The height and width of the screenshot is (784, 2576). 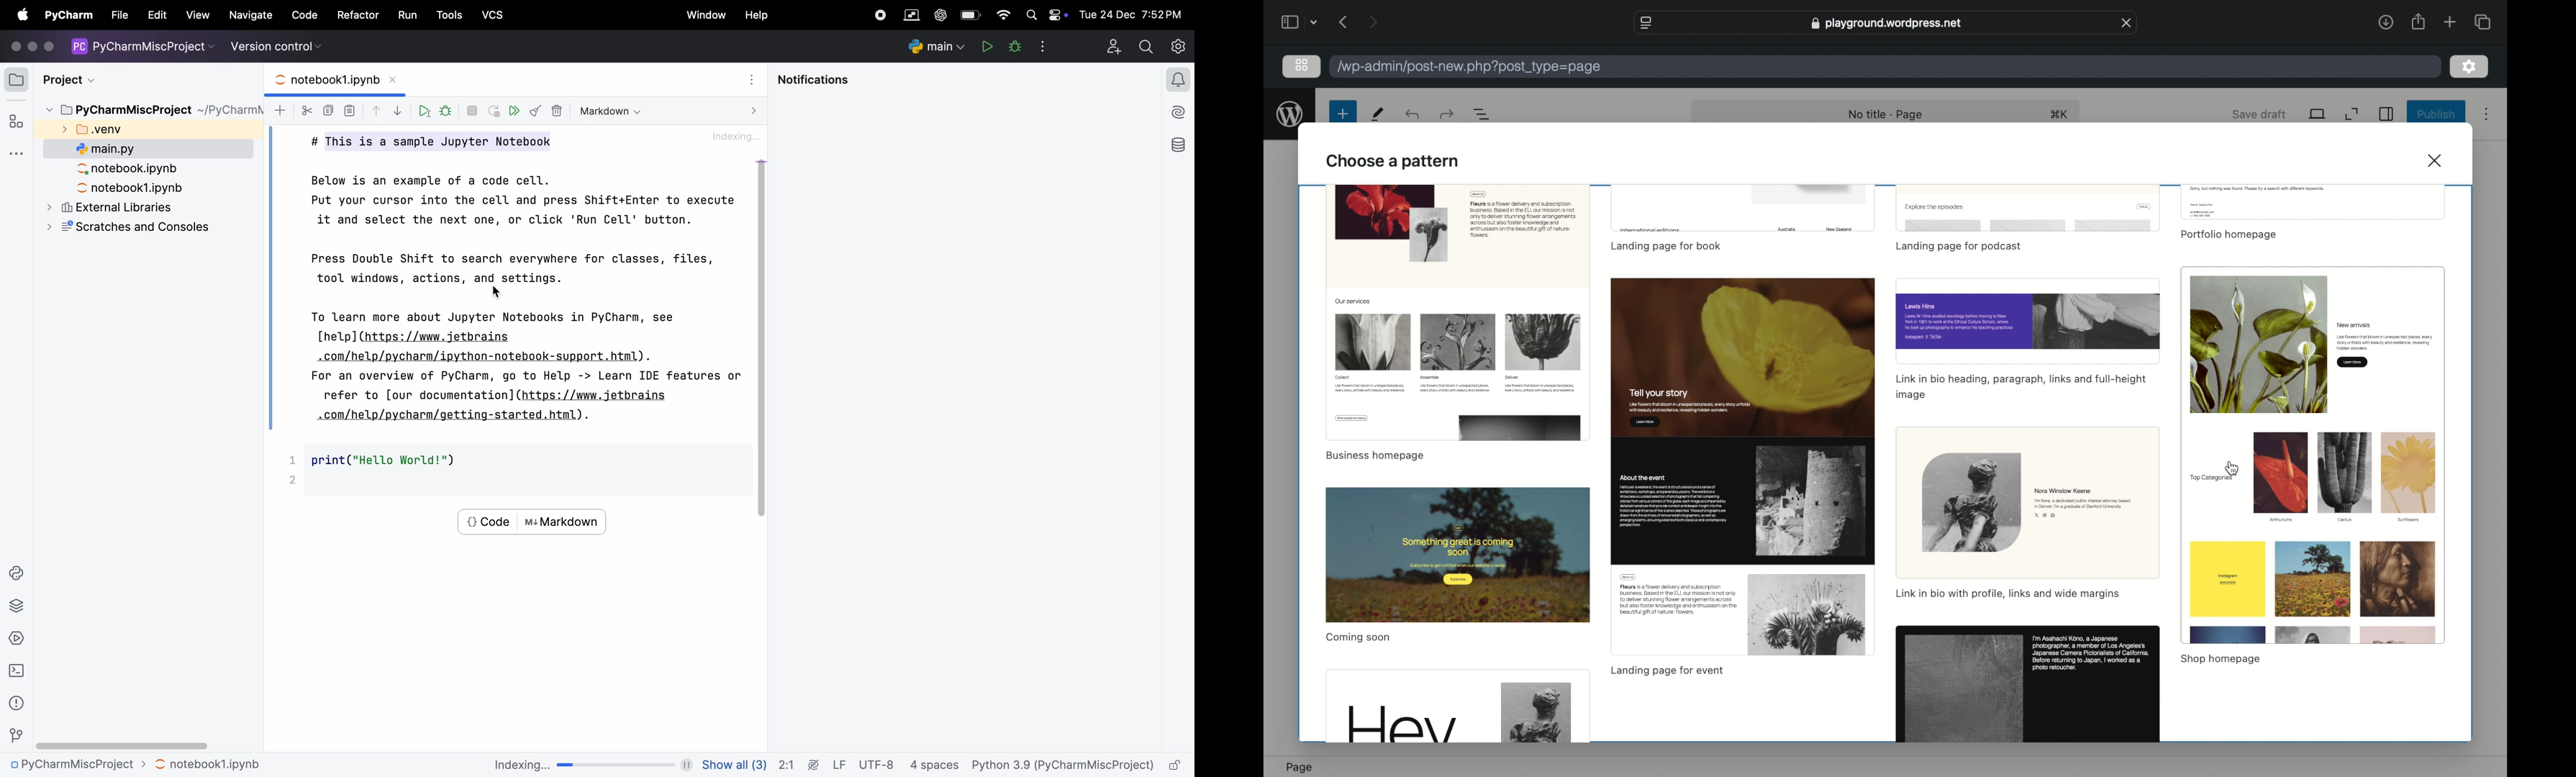 What do you see at coordinates (704, 12) in the screenshot?
I see `window` at bounding box center [704, 12].